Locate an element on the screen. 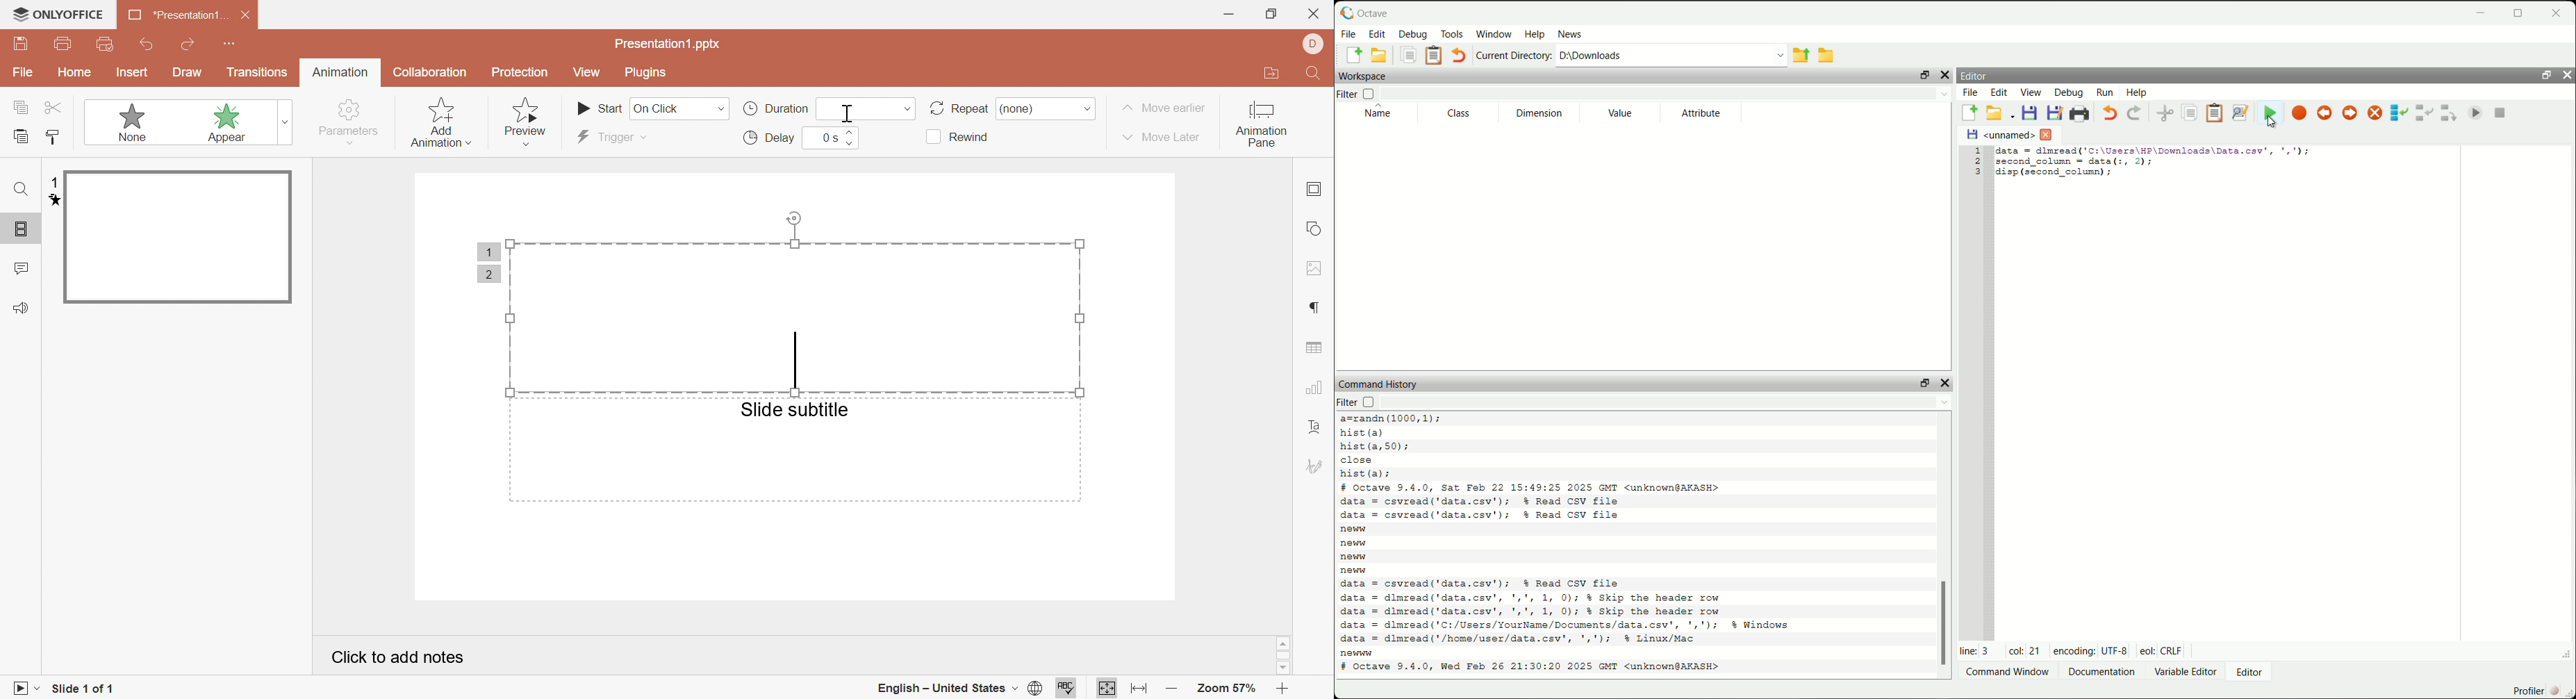  open an existing file in editor is located at coordinates (2000, 115).